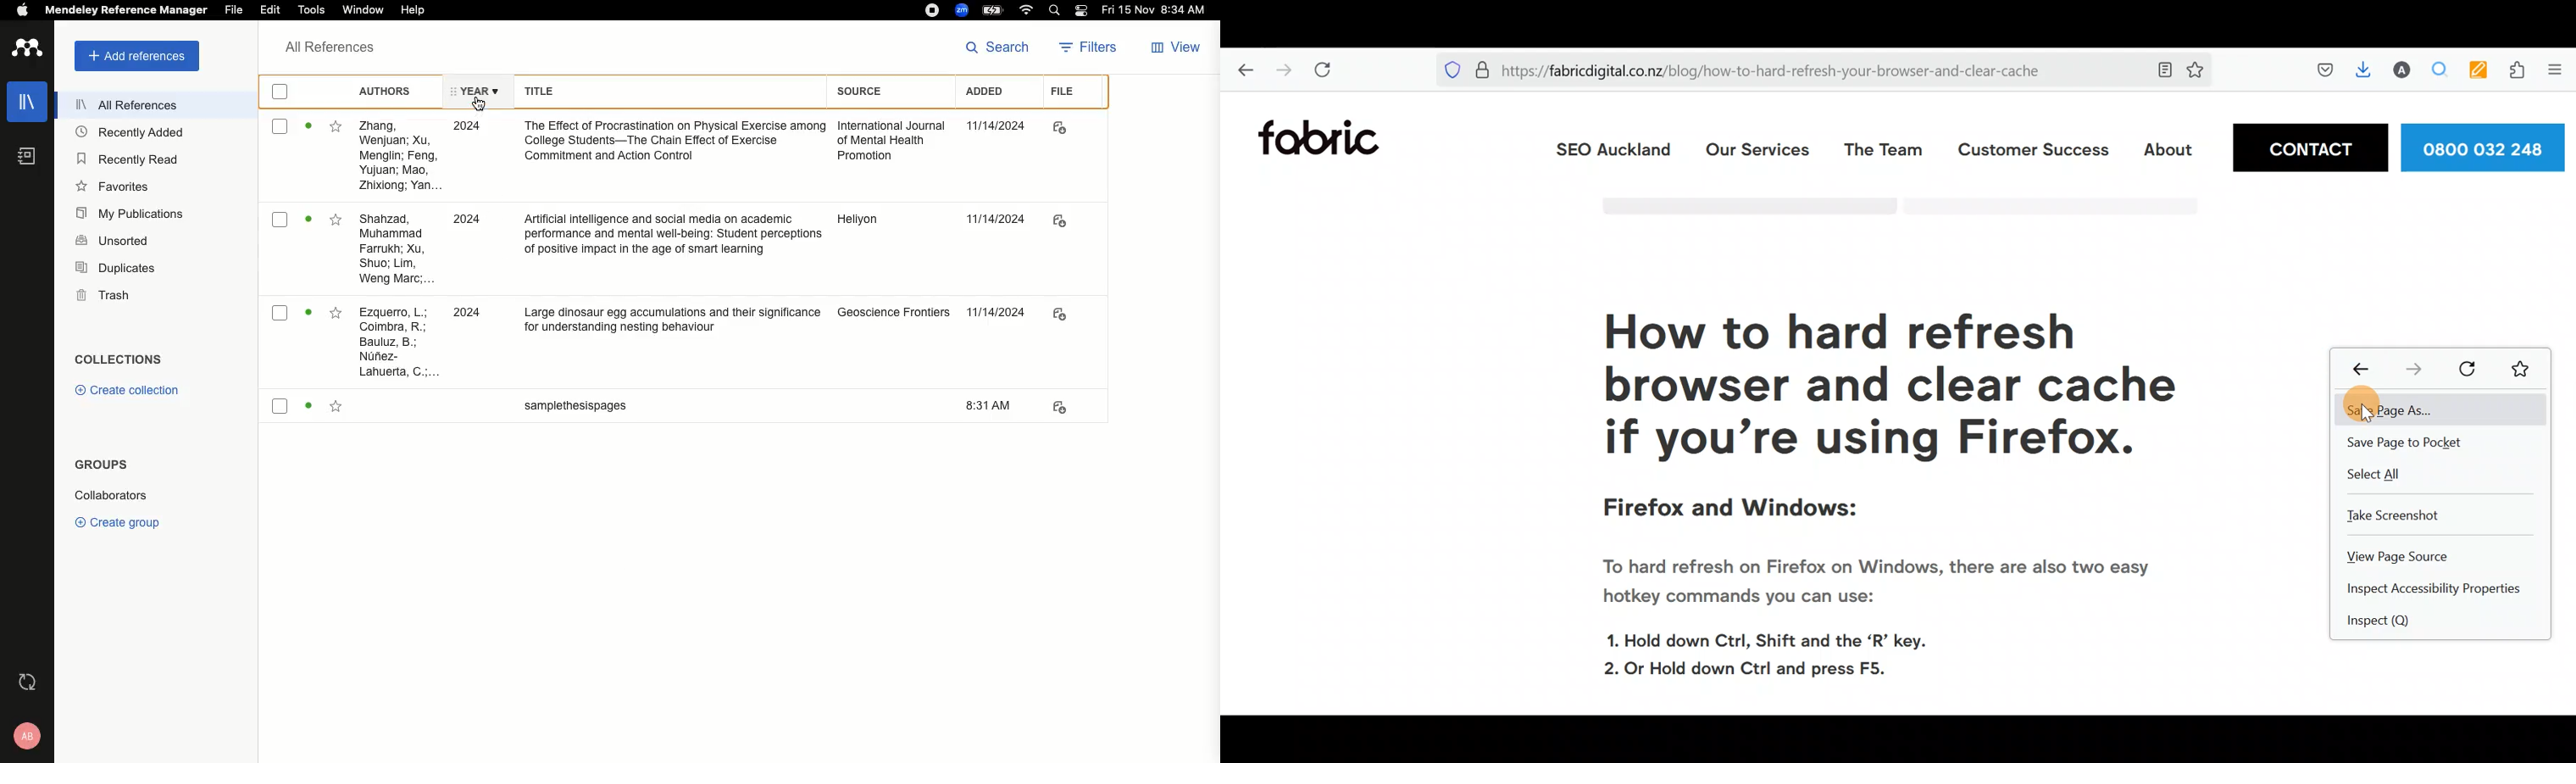 The width and height of the screenshot is (2576, 784). Describe the element at coordinates (472, 131) in the screenshot. I see `year of publication` at that location.